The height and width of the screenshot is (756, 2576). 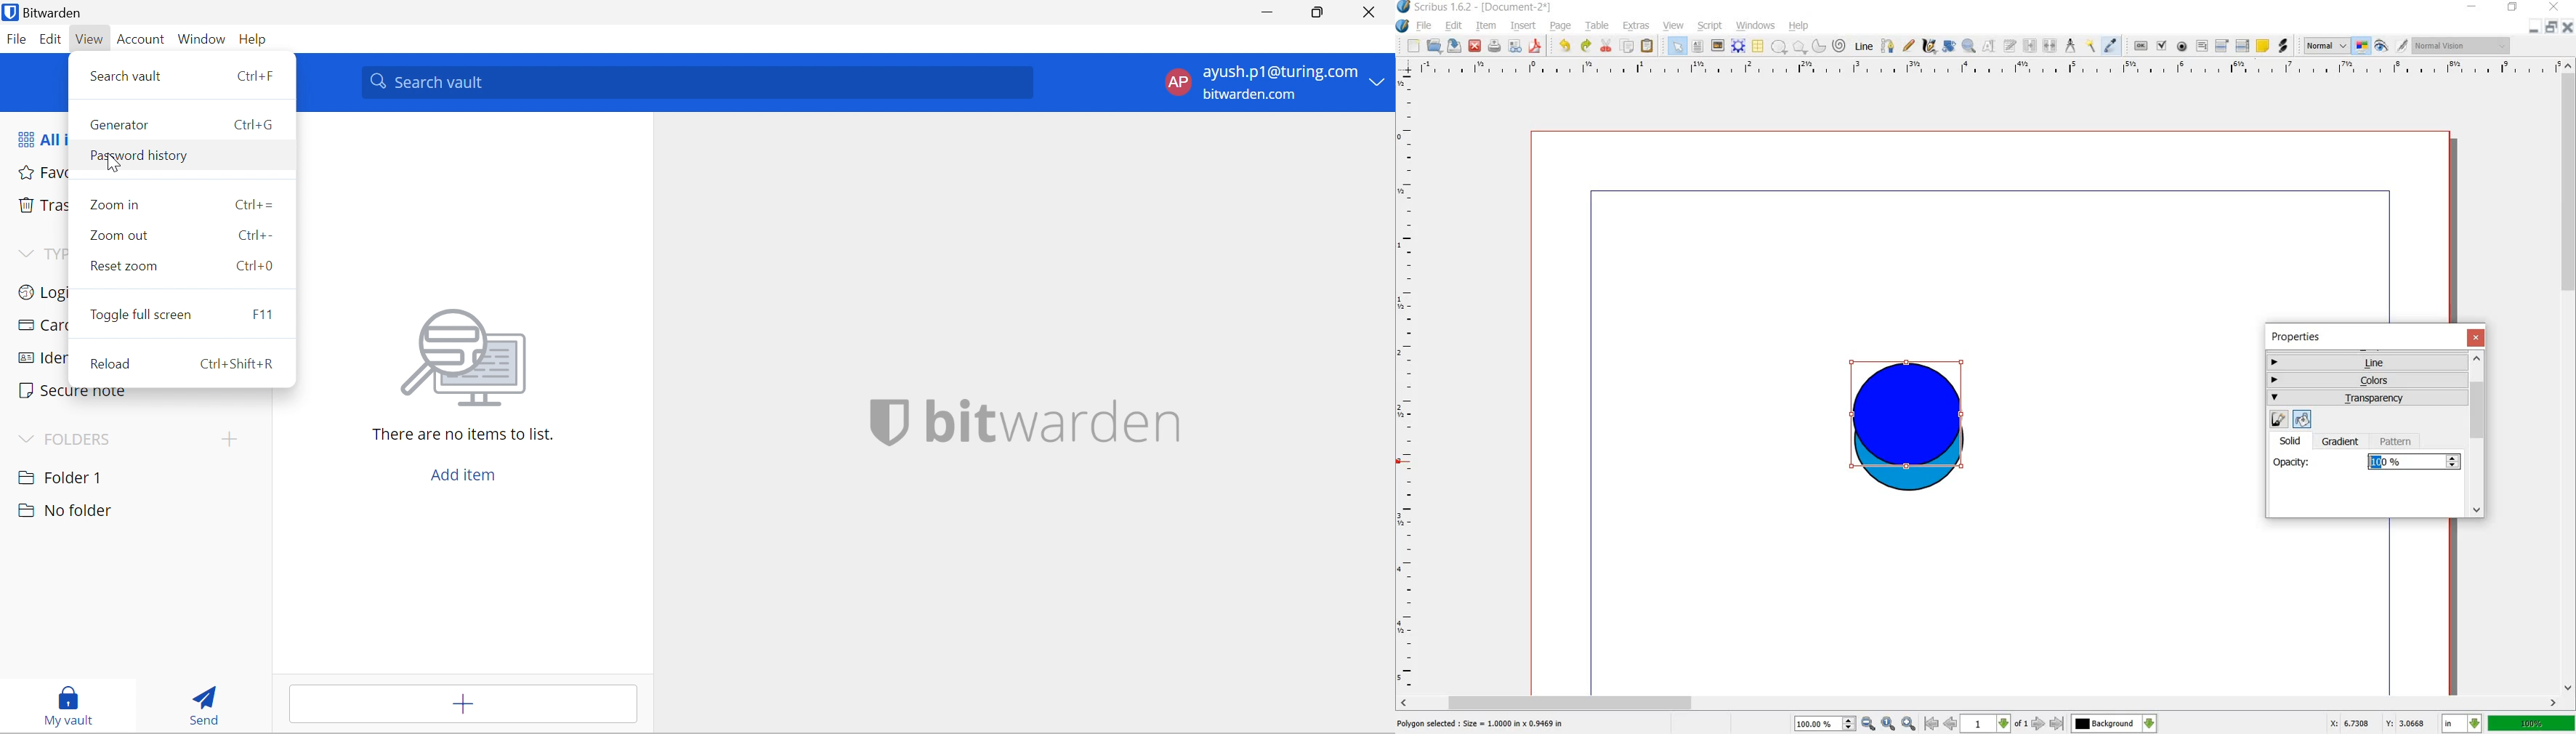 I want to click on arc, so click(x=1818, y=48).